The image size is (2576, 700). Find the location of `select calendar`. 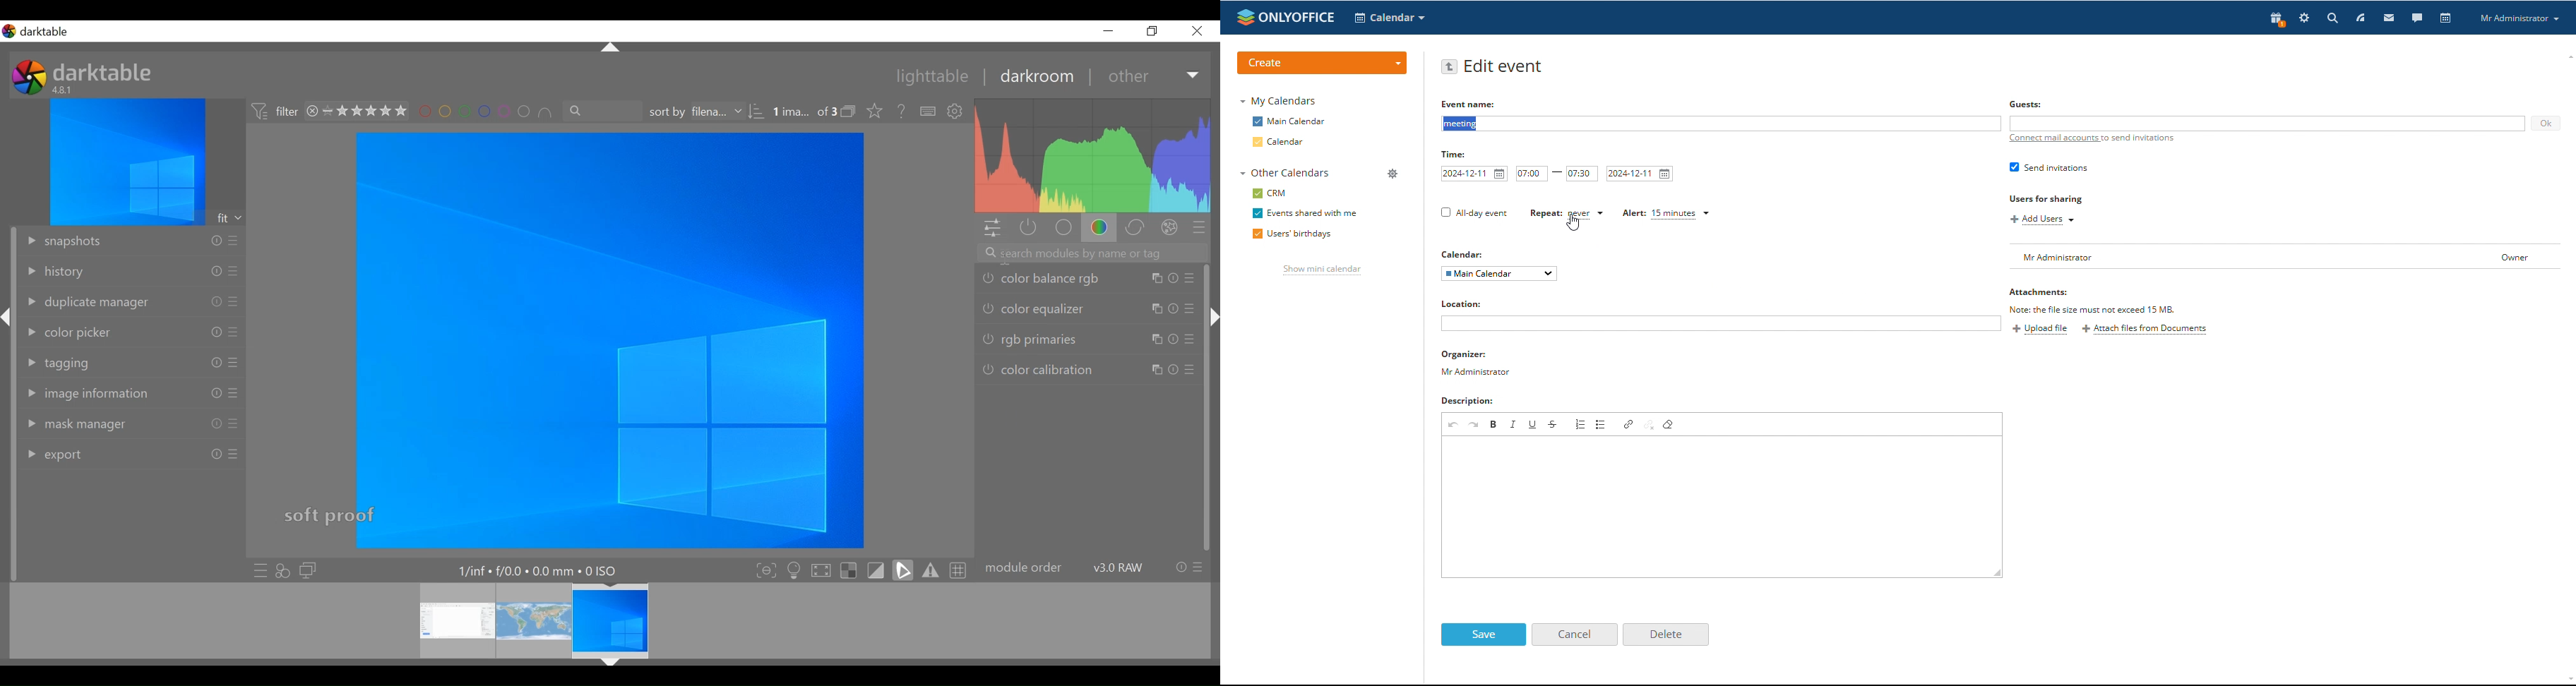

select calendar is located at coordinates (1500, 273).